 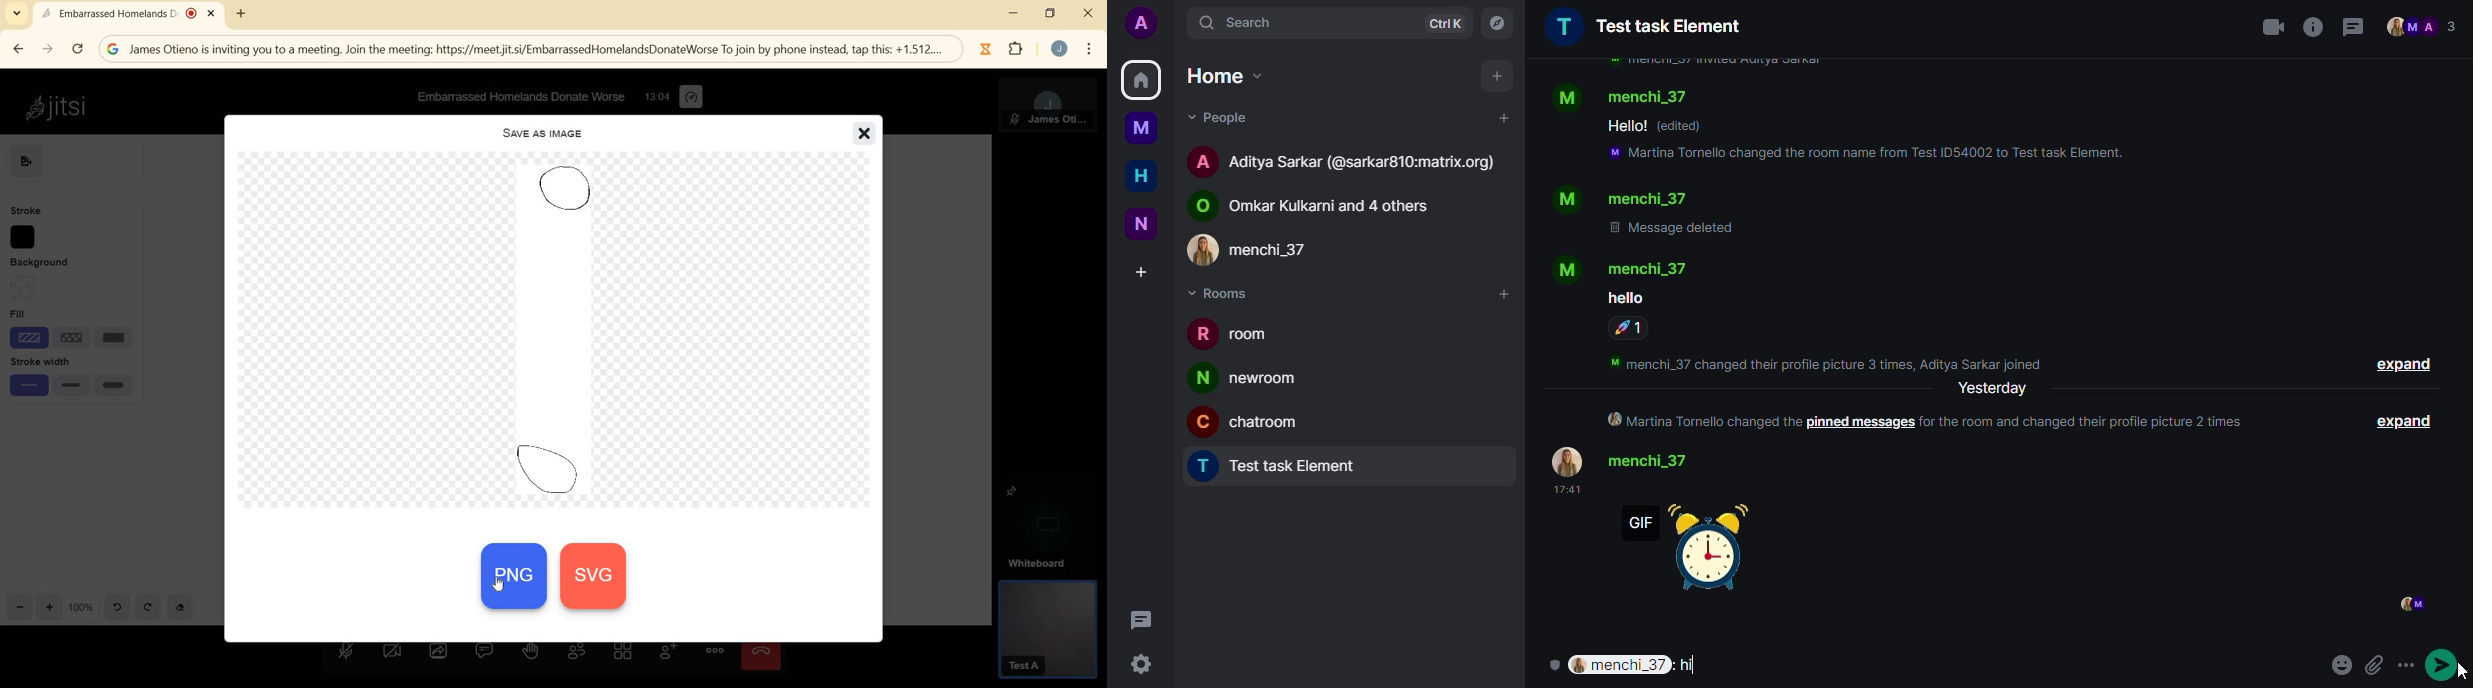 What do you see at coordinates (1713, 62) in the screenshot?
I see `info` at bounding box center [1713, 62].